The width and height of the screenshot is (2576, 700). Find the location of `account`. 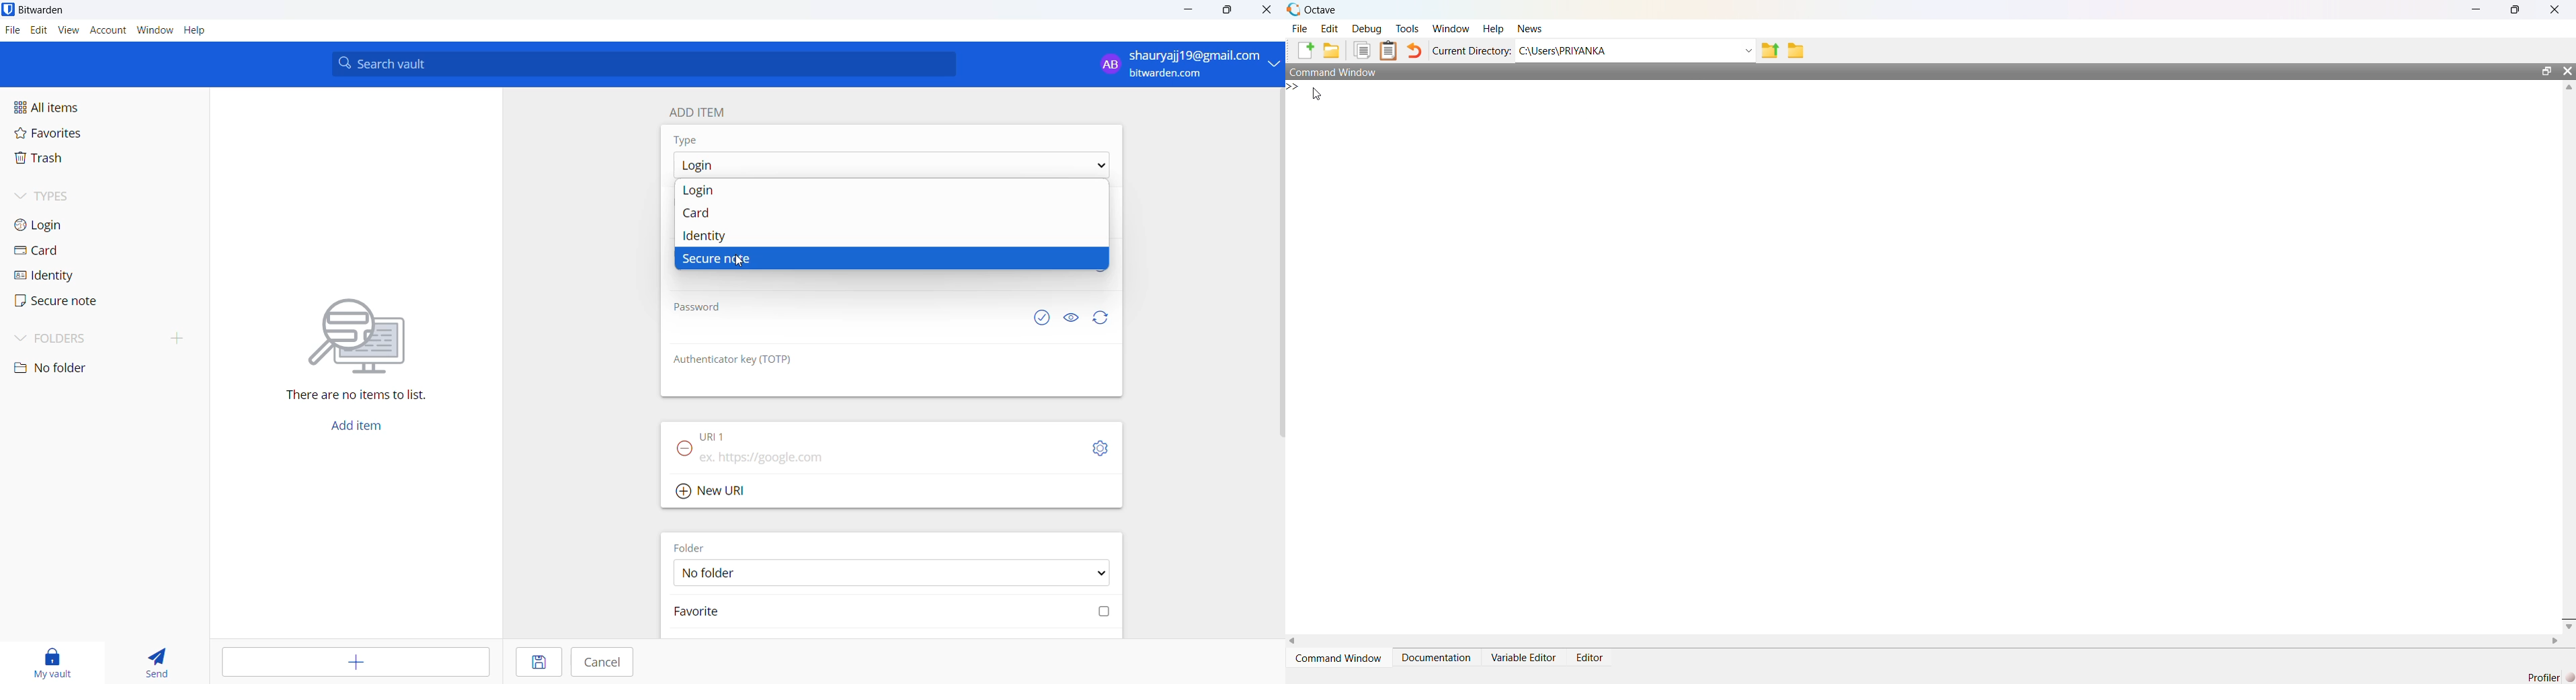

account is located at coordinates (109, 30).